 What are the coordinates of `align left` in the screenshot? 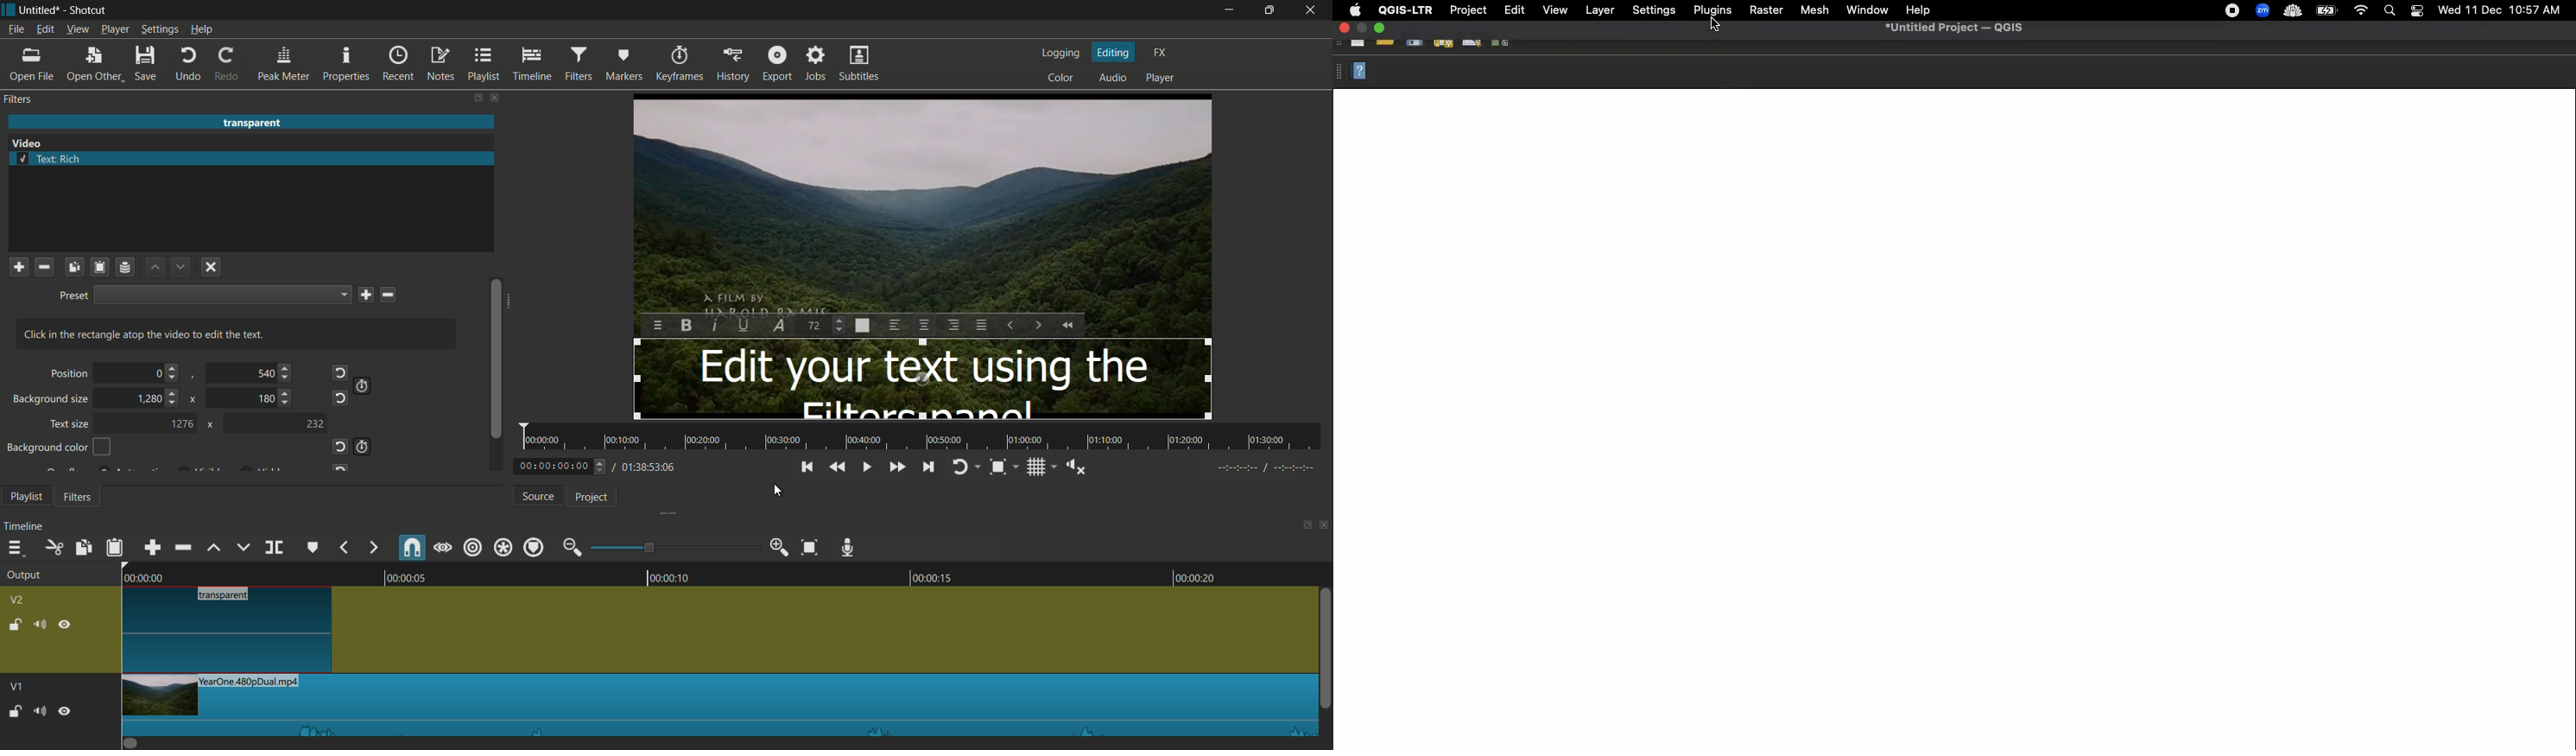 It's located at (893, 326).